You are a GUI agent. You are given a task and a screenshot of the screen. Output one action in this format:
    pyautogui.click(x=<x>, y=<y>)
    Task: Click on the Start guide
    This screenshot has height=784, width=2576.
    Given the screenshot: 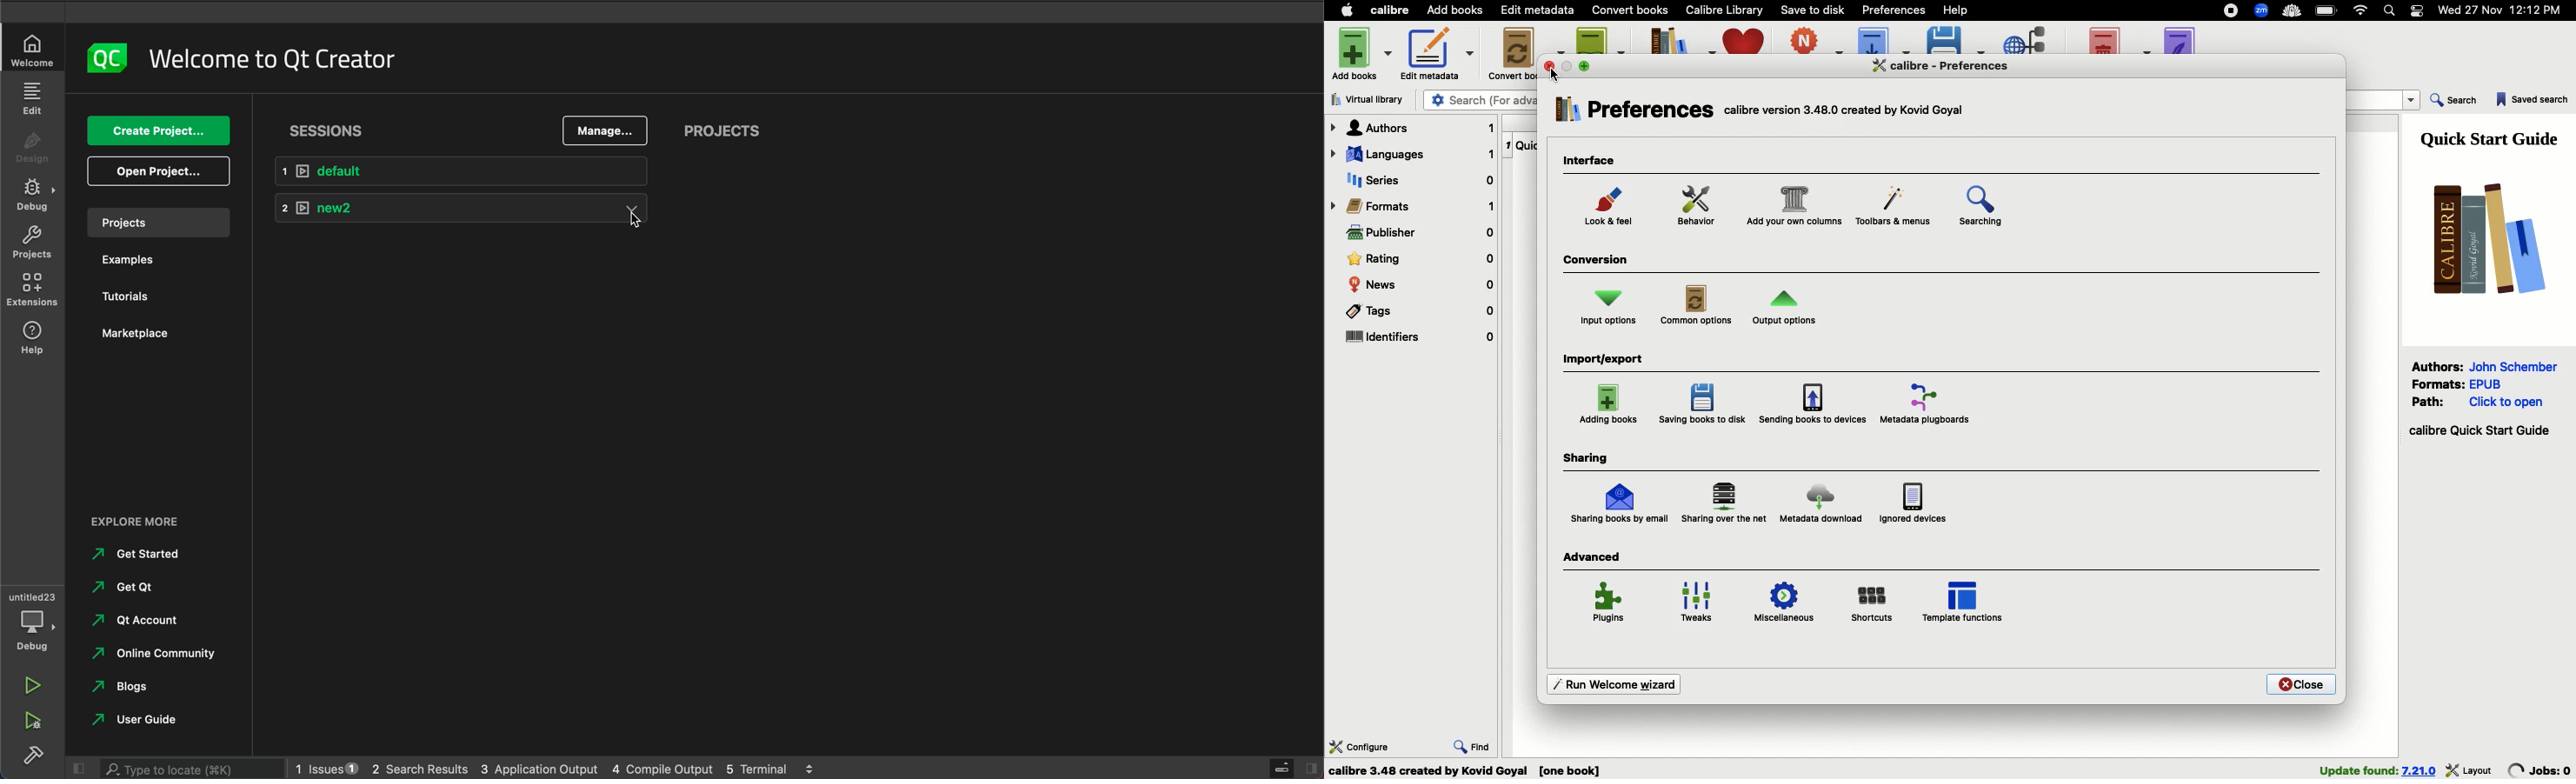 What is the action you would take?
    pyautogui.click(x=2479, y=431)
    